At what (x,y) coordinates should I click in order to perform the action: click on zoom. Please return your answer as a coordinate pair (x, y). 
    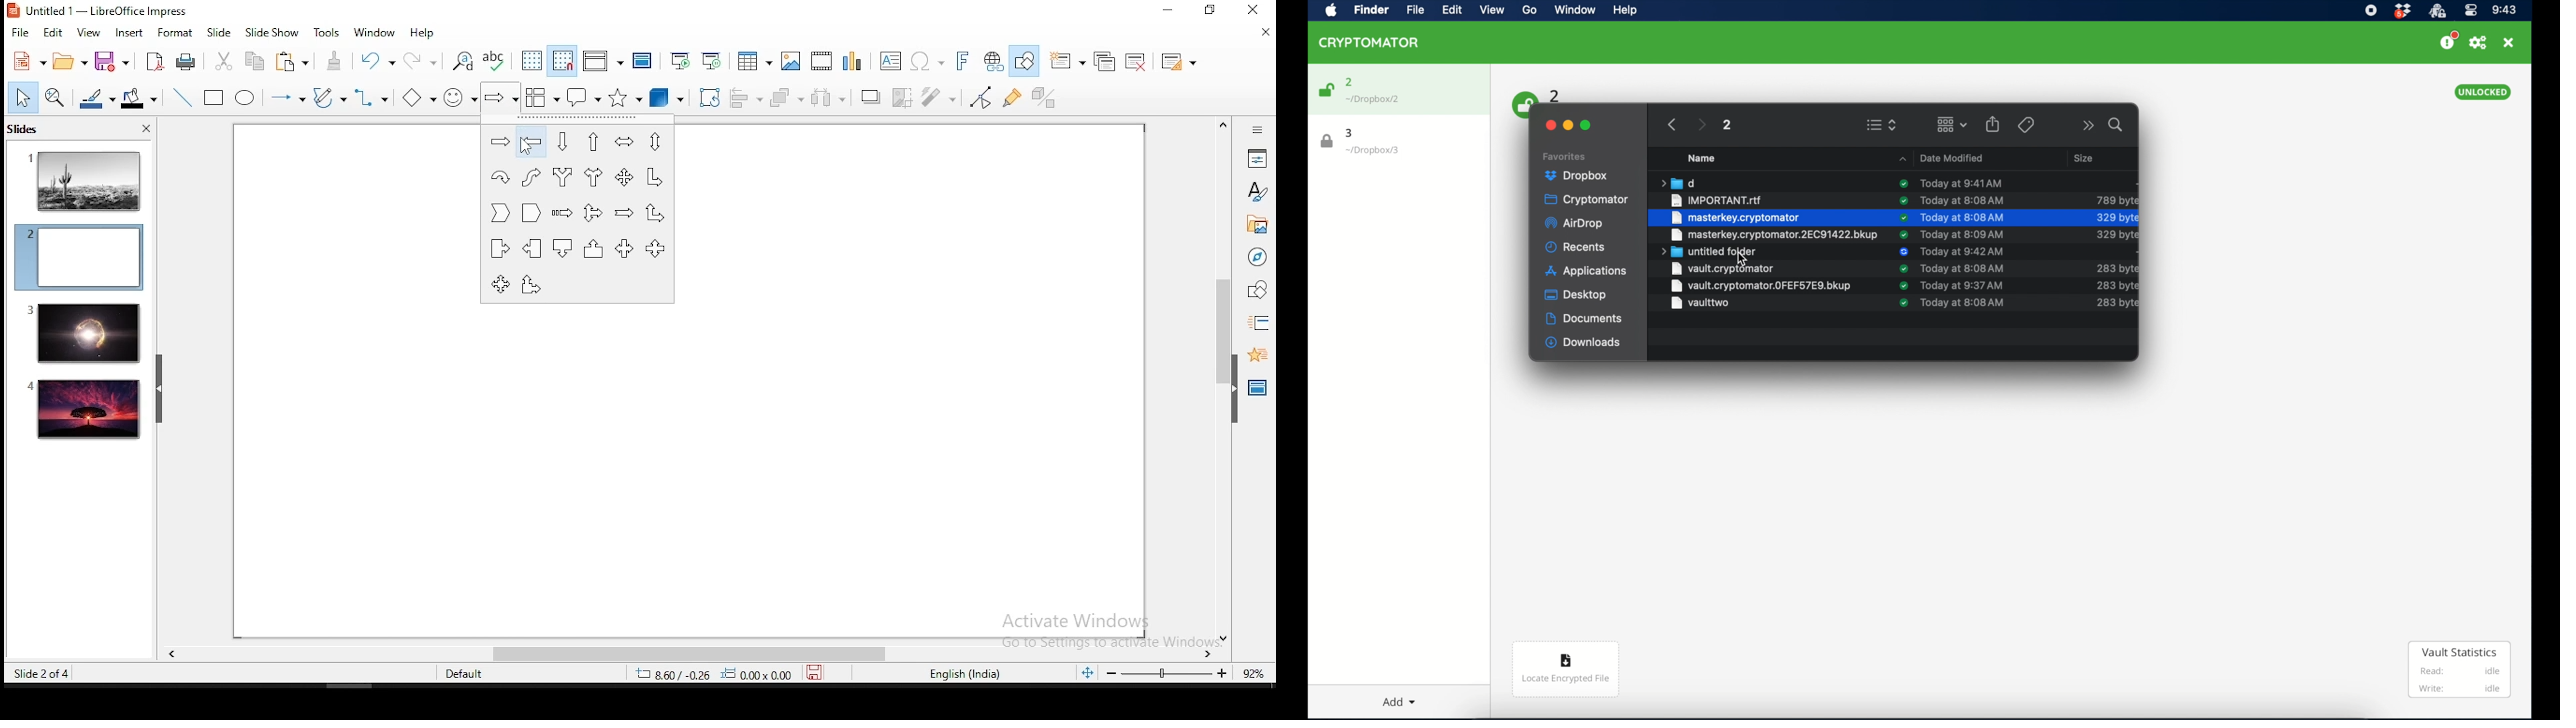
    Looking at the image, I should click on (1169, 673).